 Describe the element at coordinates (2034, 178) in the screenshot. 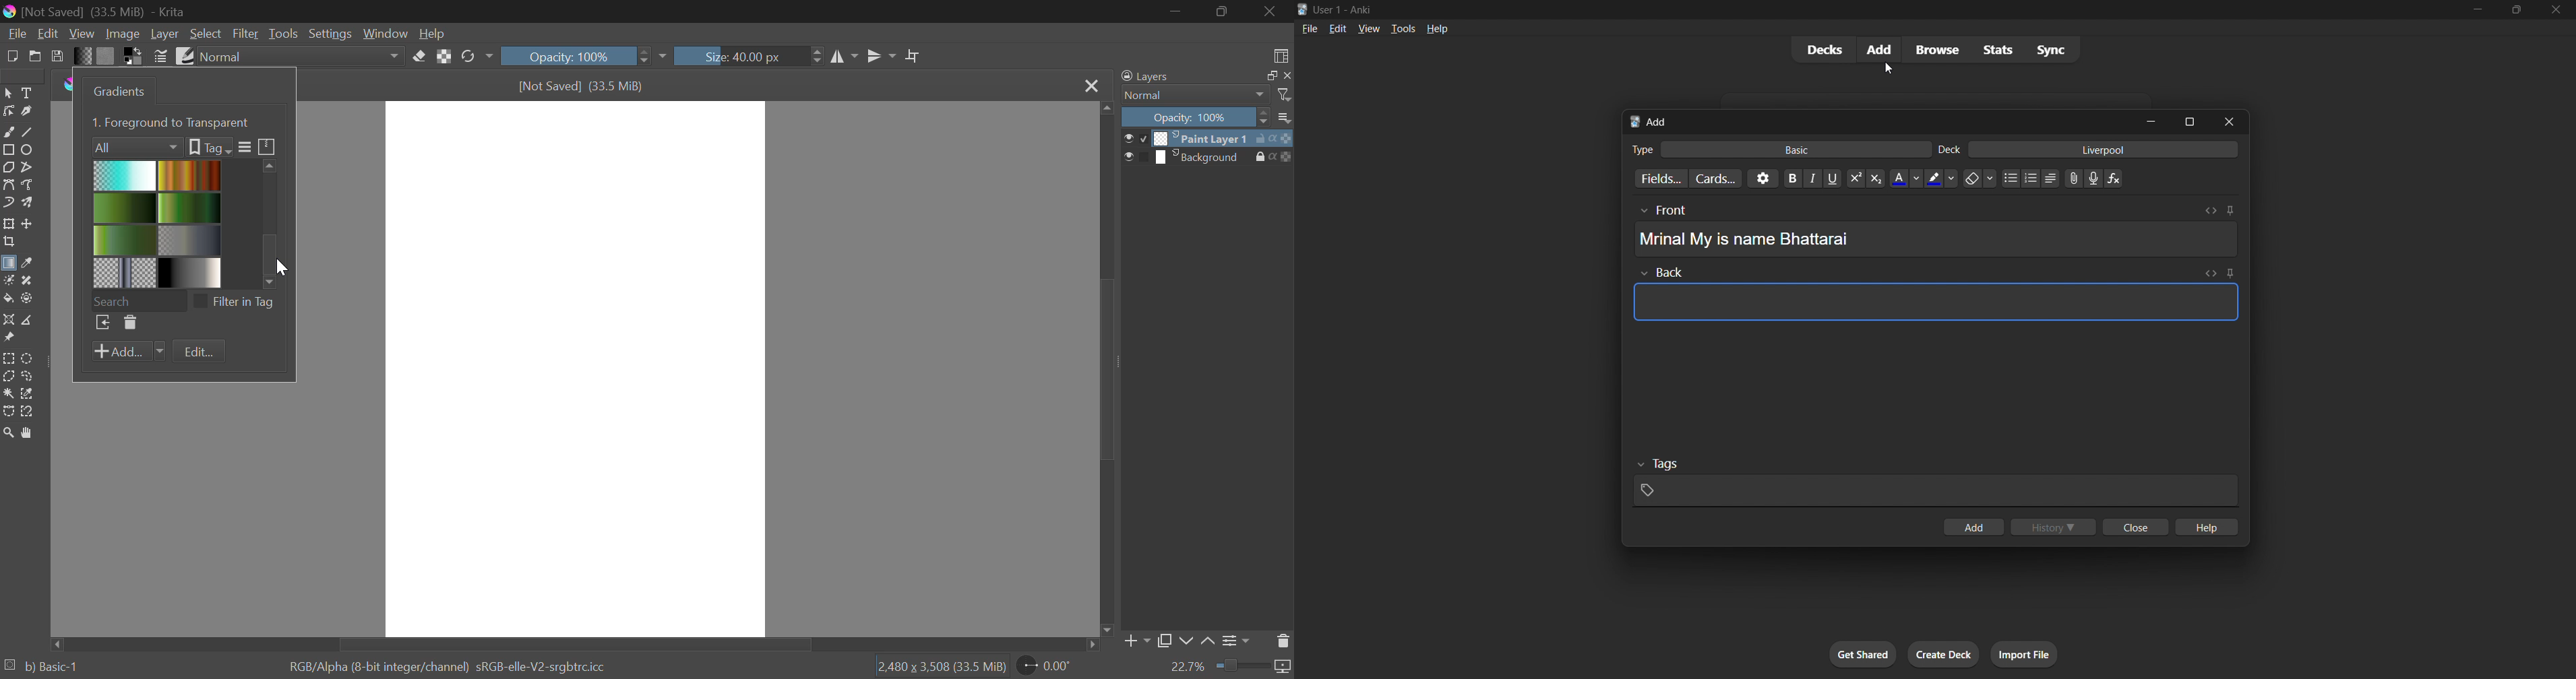

I see `ordered list` at that location.